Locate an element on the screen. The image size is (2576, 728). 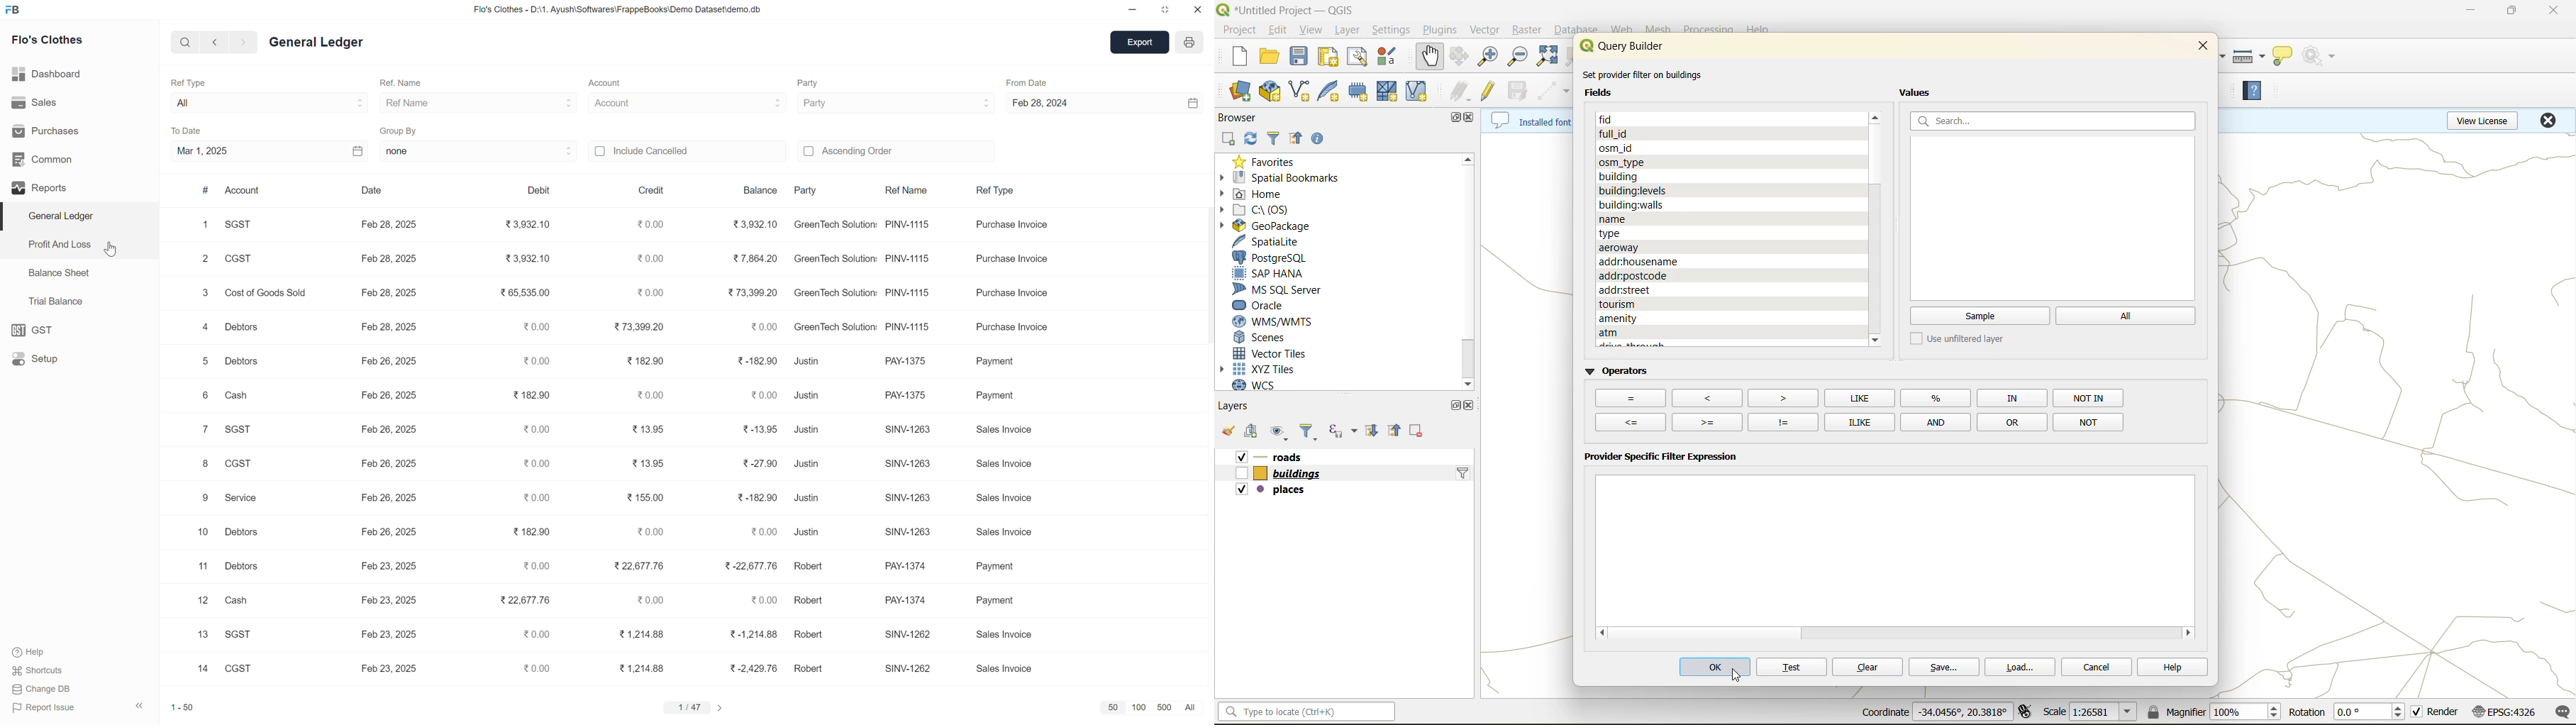
₹65,535.00 is located at coordinates (525, 294).